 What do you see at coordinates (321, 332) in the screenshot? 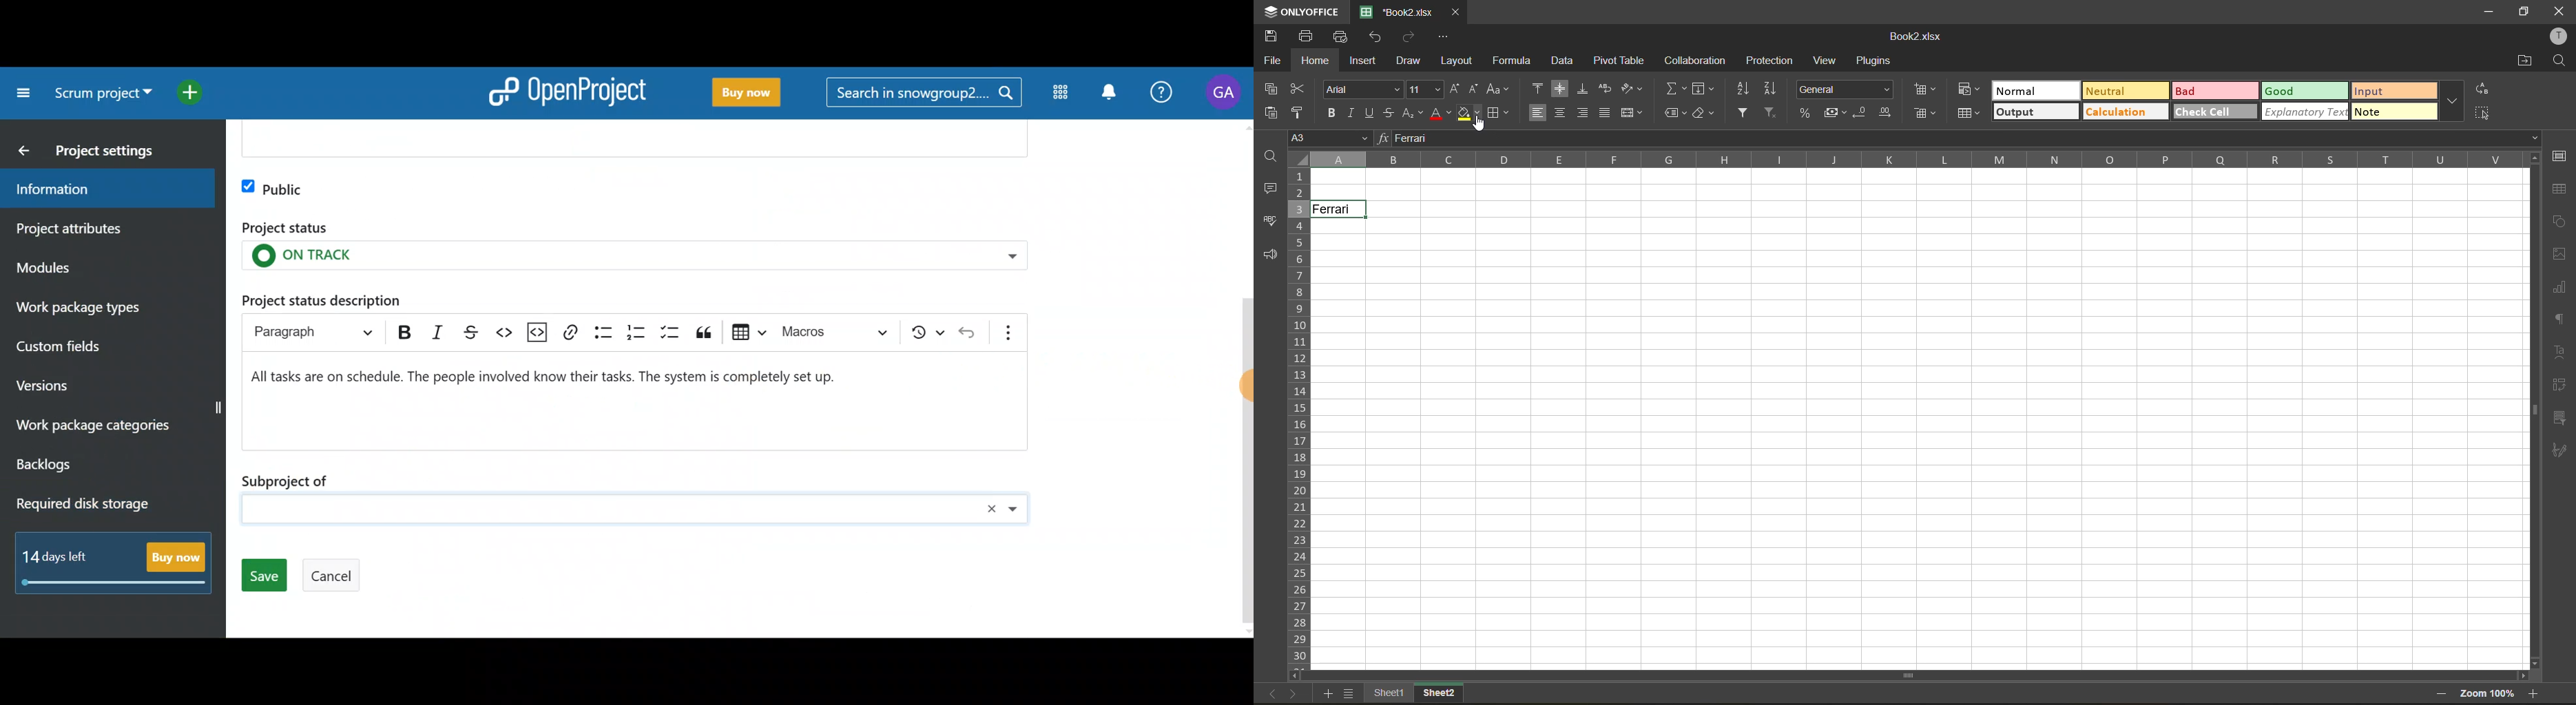
I see `Heading` at bounding box center [321, 332].